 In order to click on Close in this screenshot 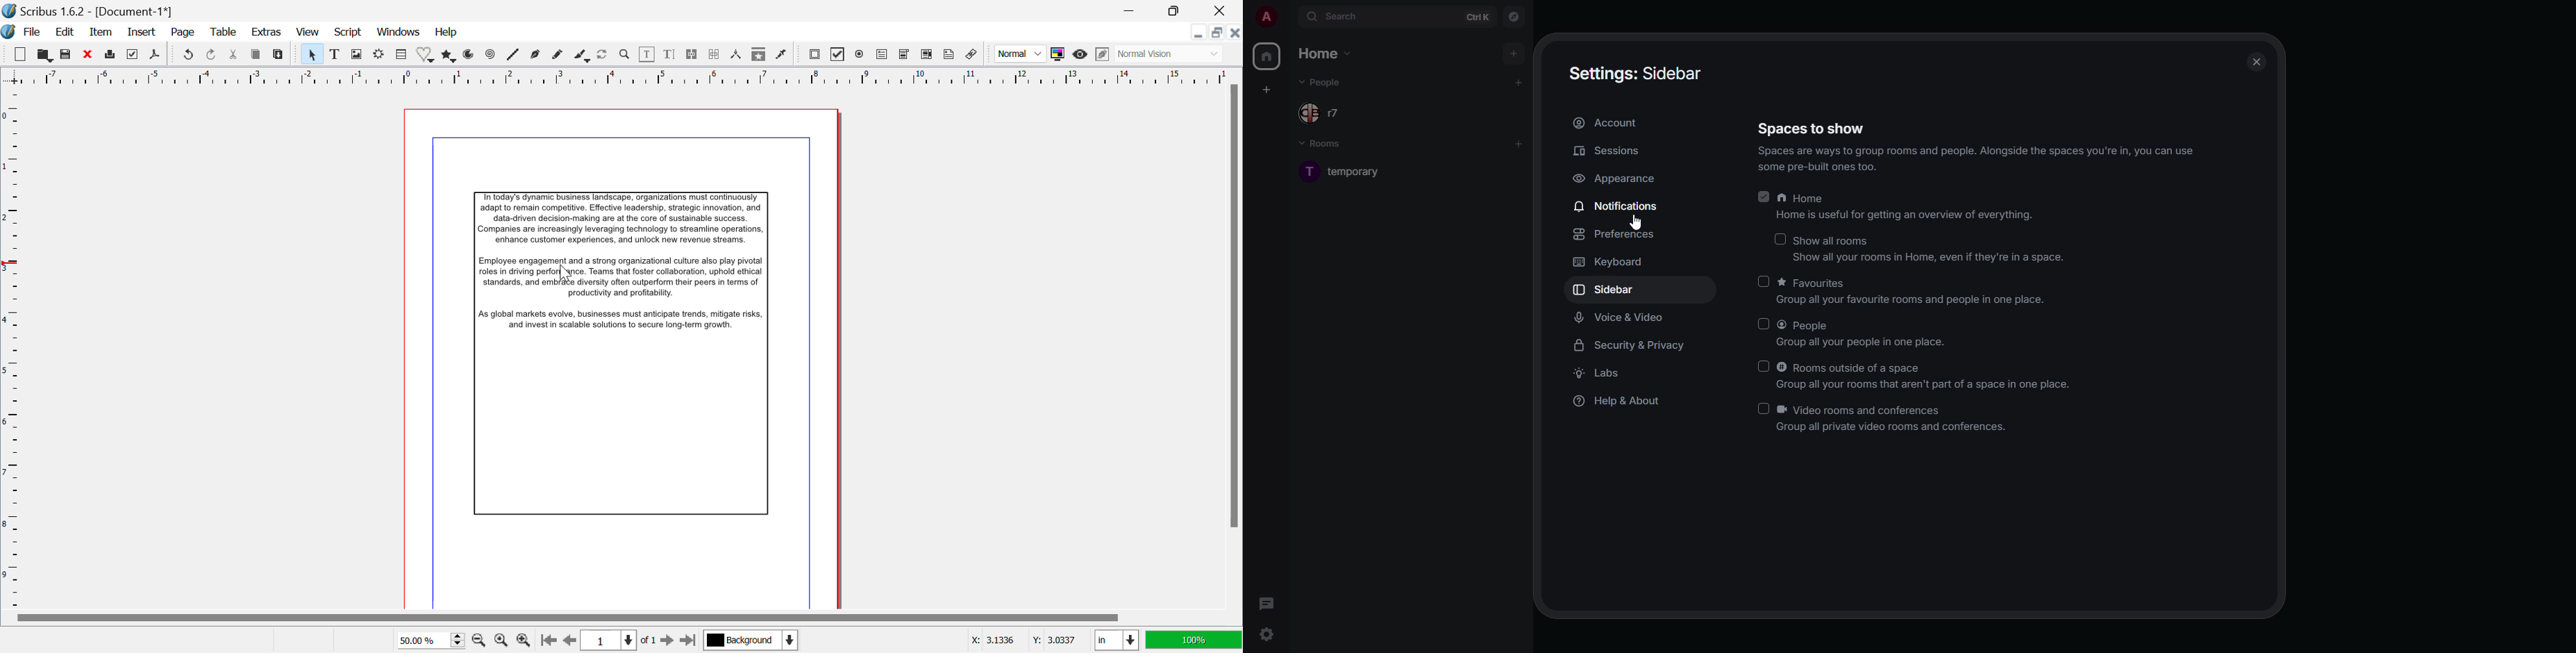, I will do `click(1235, 34)`.